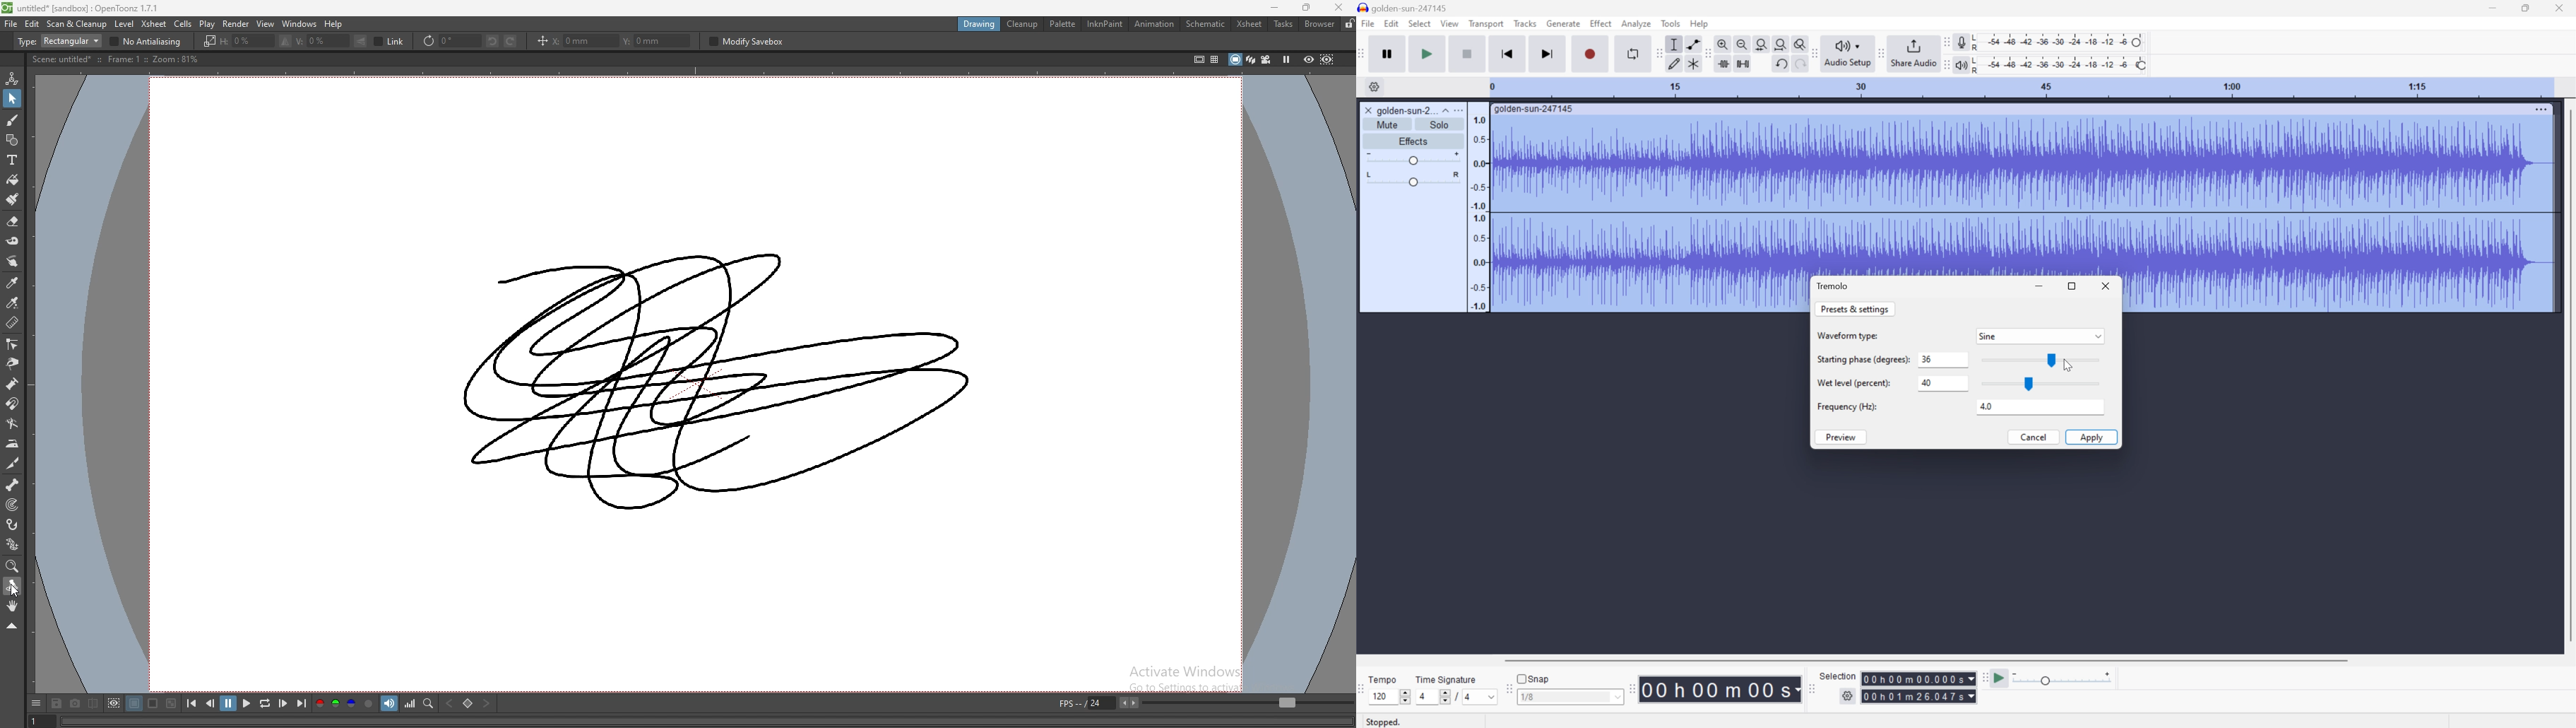  What do you see at coordinates (1742, 44) in the screenshot?
I see `Zoom out` at bounding box center [1742, 44].